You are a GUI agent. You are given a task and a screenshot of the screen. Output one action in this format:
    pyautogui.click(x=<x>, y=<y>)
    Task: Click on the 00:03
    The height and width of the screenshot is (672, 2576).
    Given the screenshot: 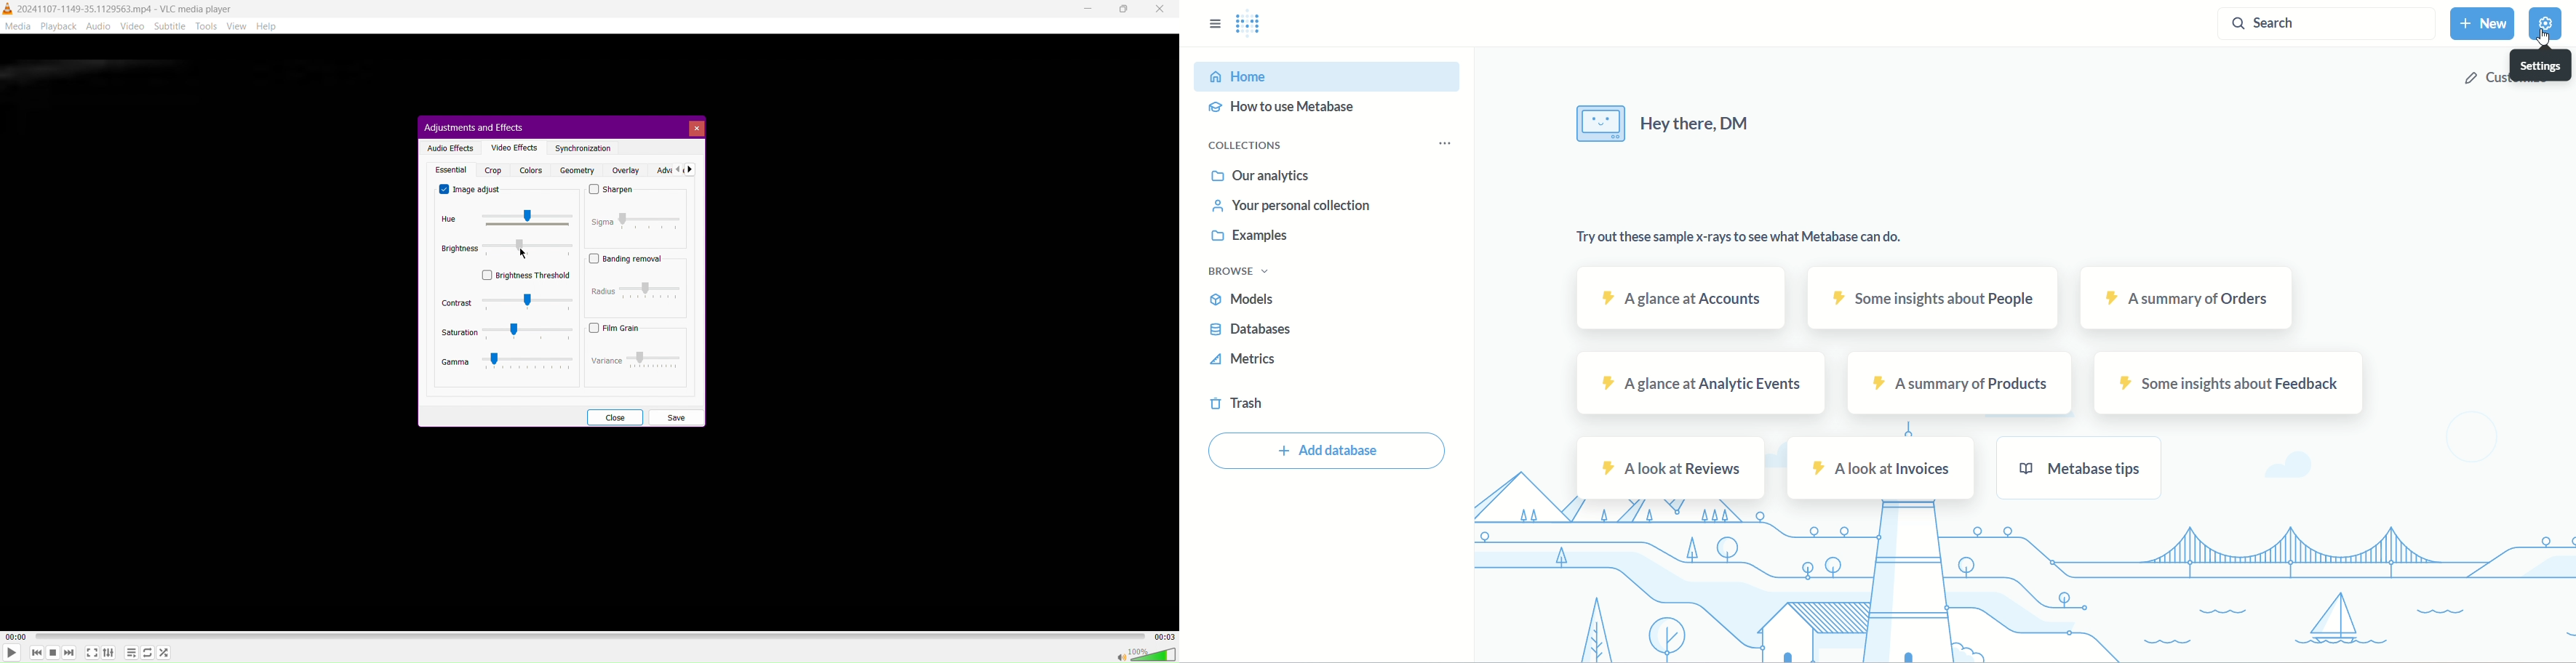 What is the action you would take?
    pyautogui.click(x=1164, y=635)
    